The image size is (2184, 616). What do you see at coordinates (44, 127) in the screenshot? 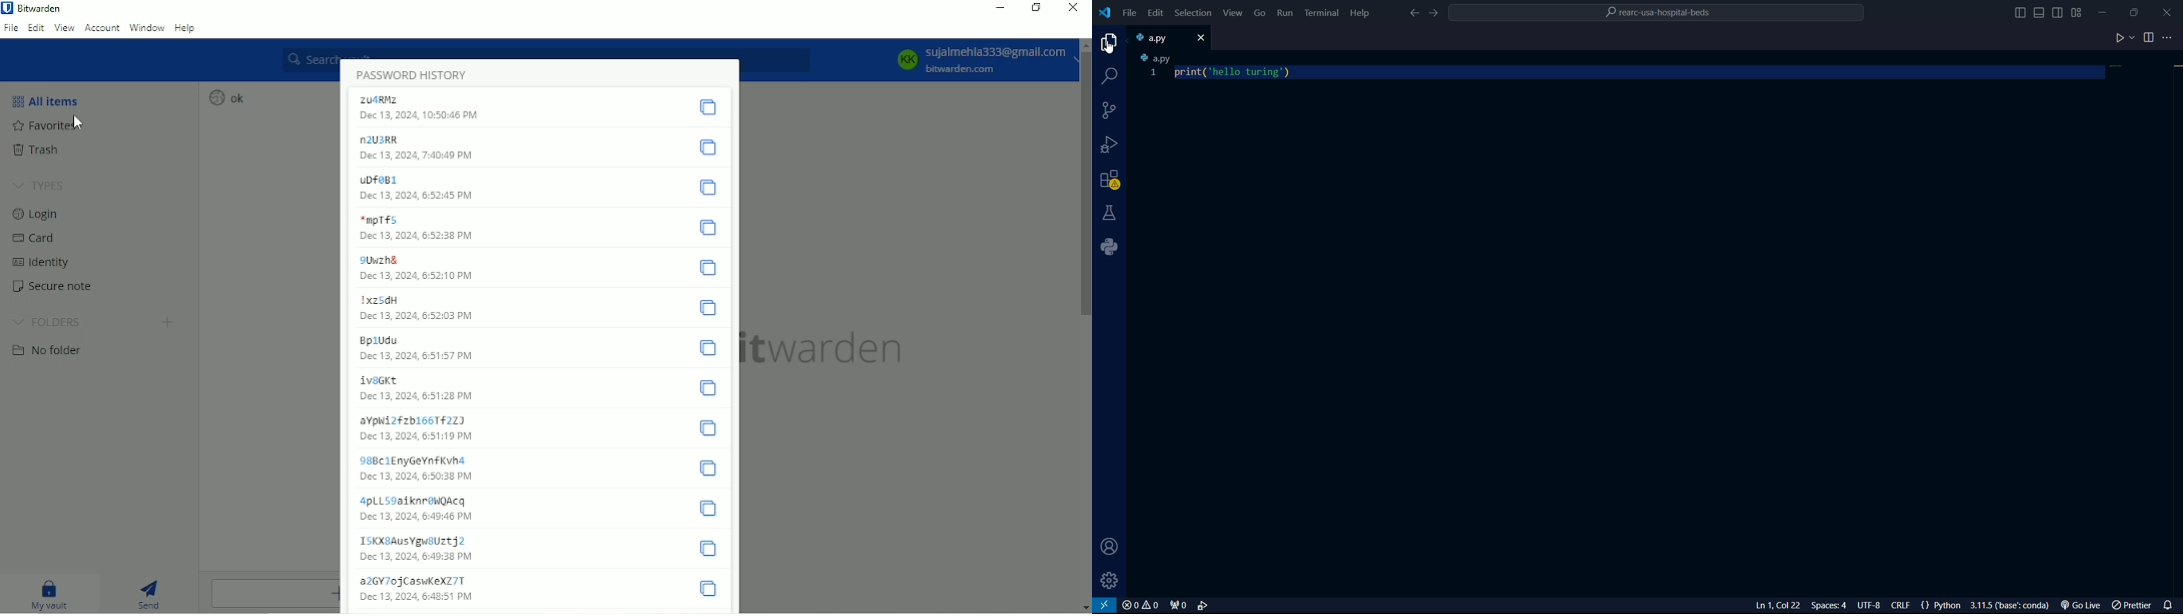
I see `Favorites` at bounding box center [44, 127].